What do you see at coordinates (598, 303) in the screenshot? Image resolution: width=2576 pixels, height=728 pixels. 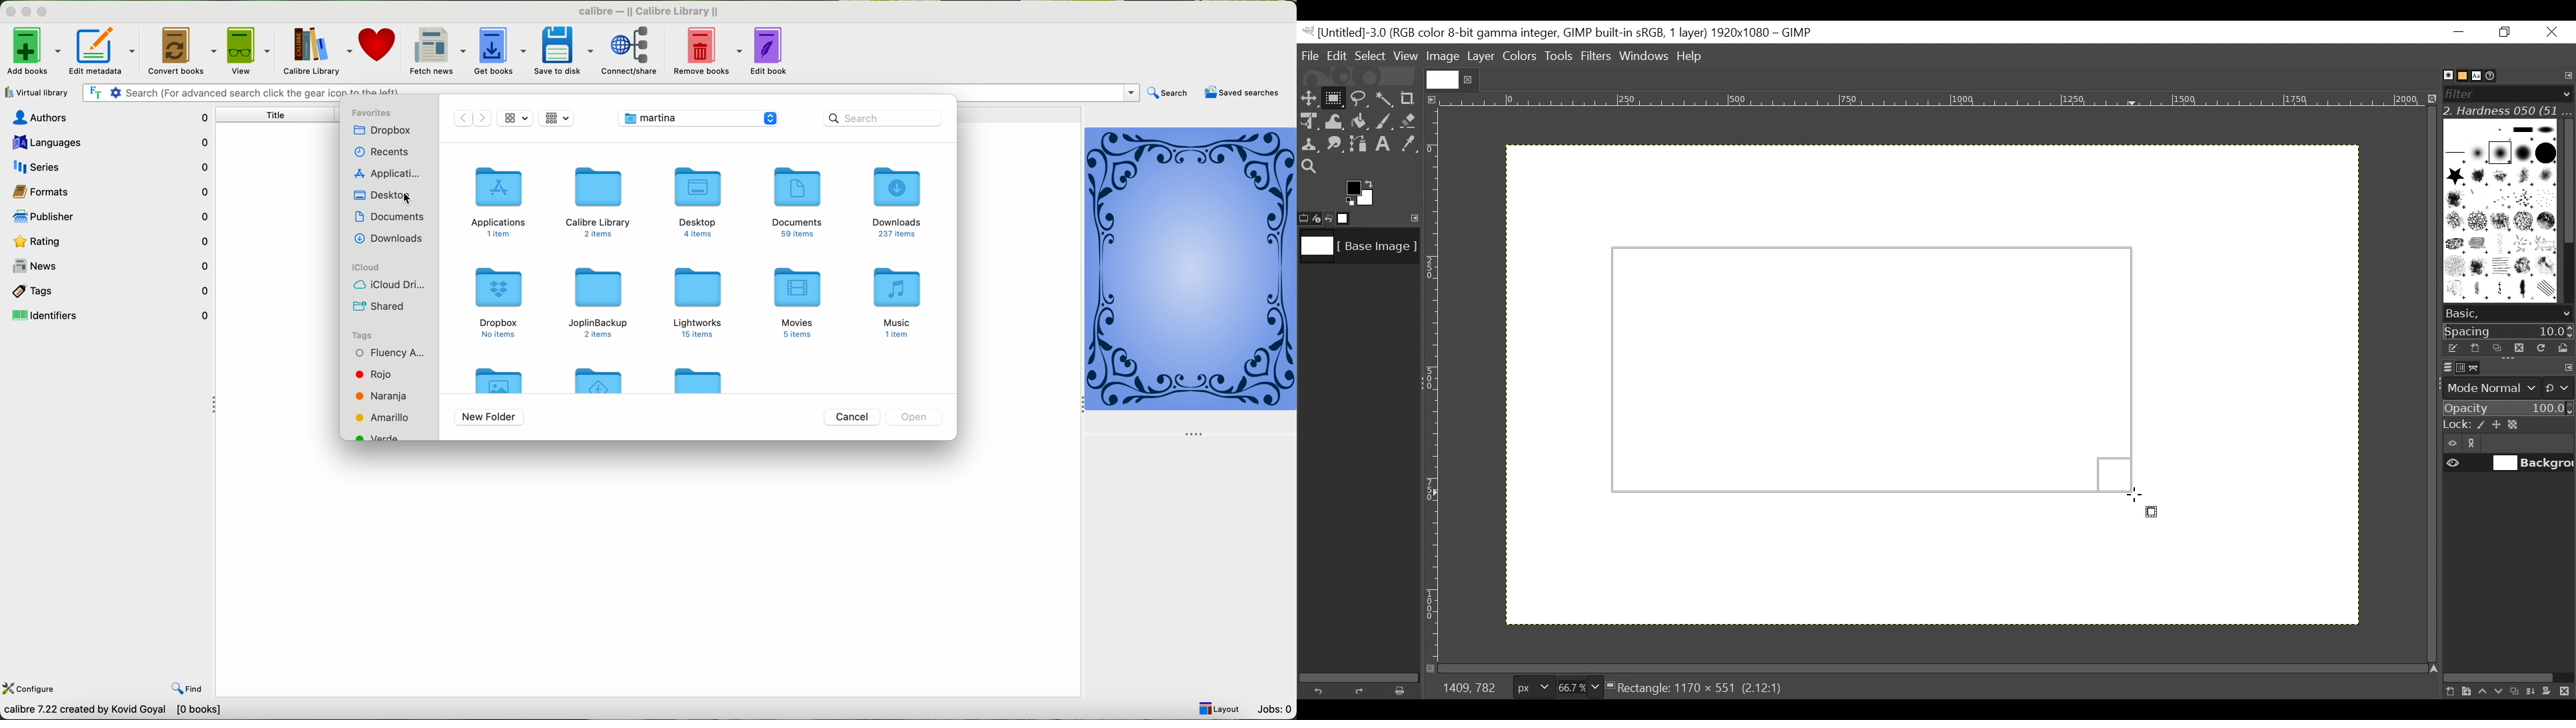 I see `joplin backup` at bounding box center [598, 303].